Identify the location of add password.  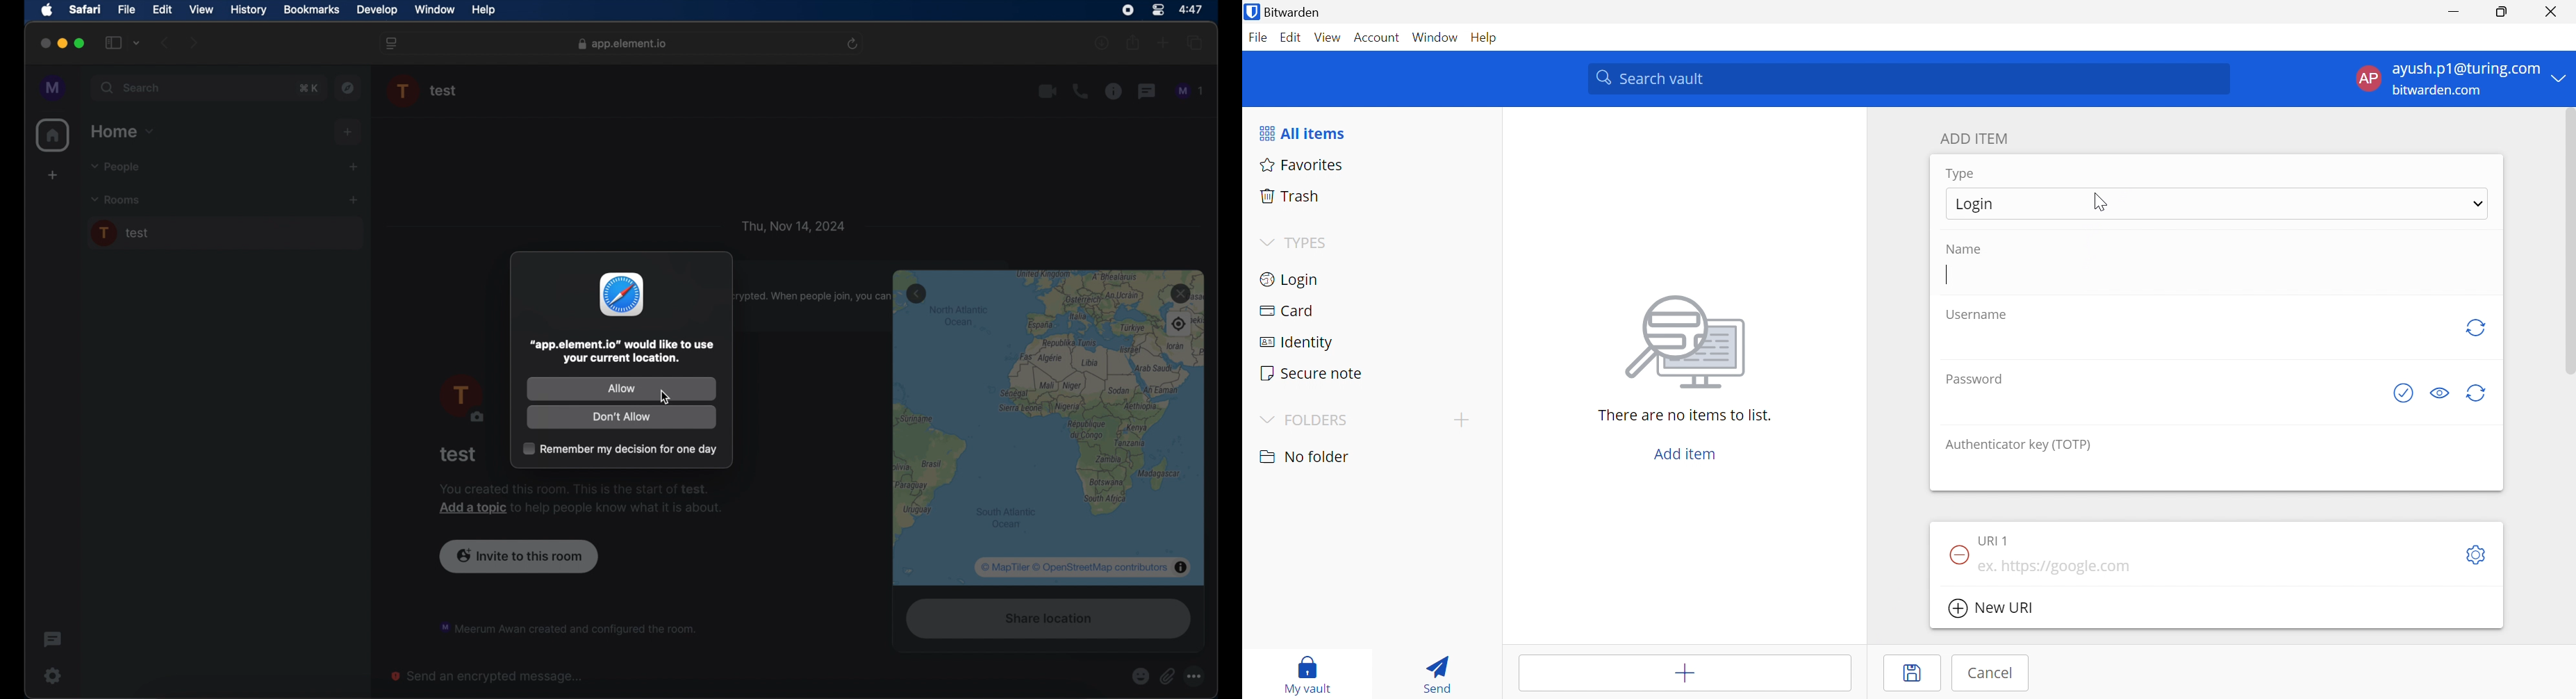
(2161, 405).